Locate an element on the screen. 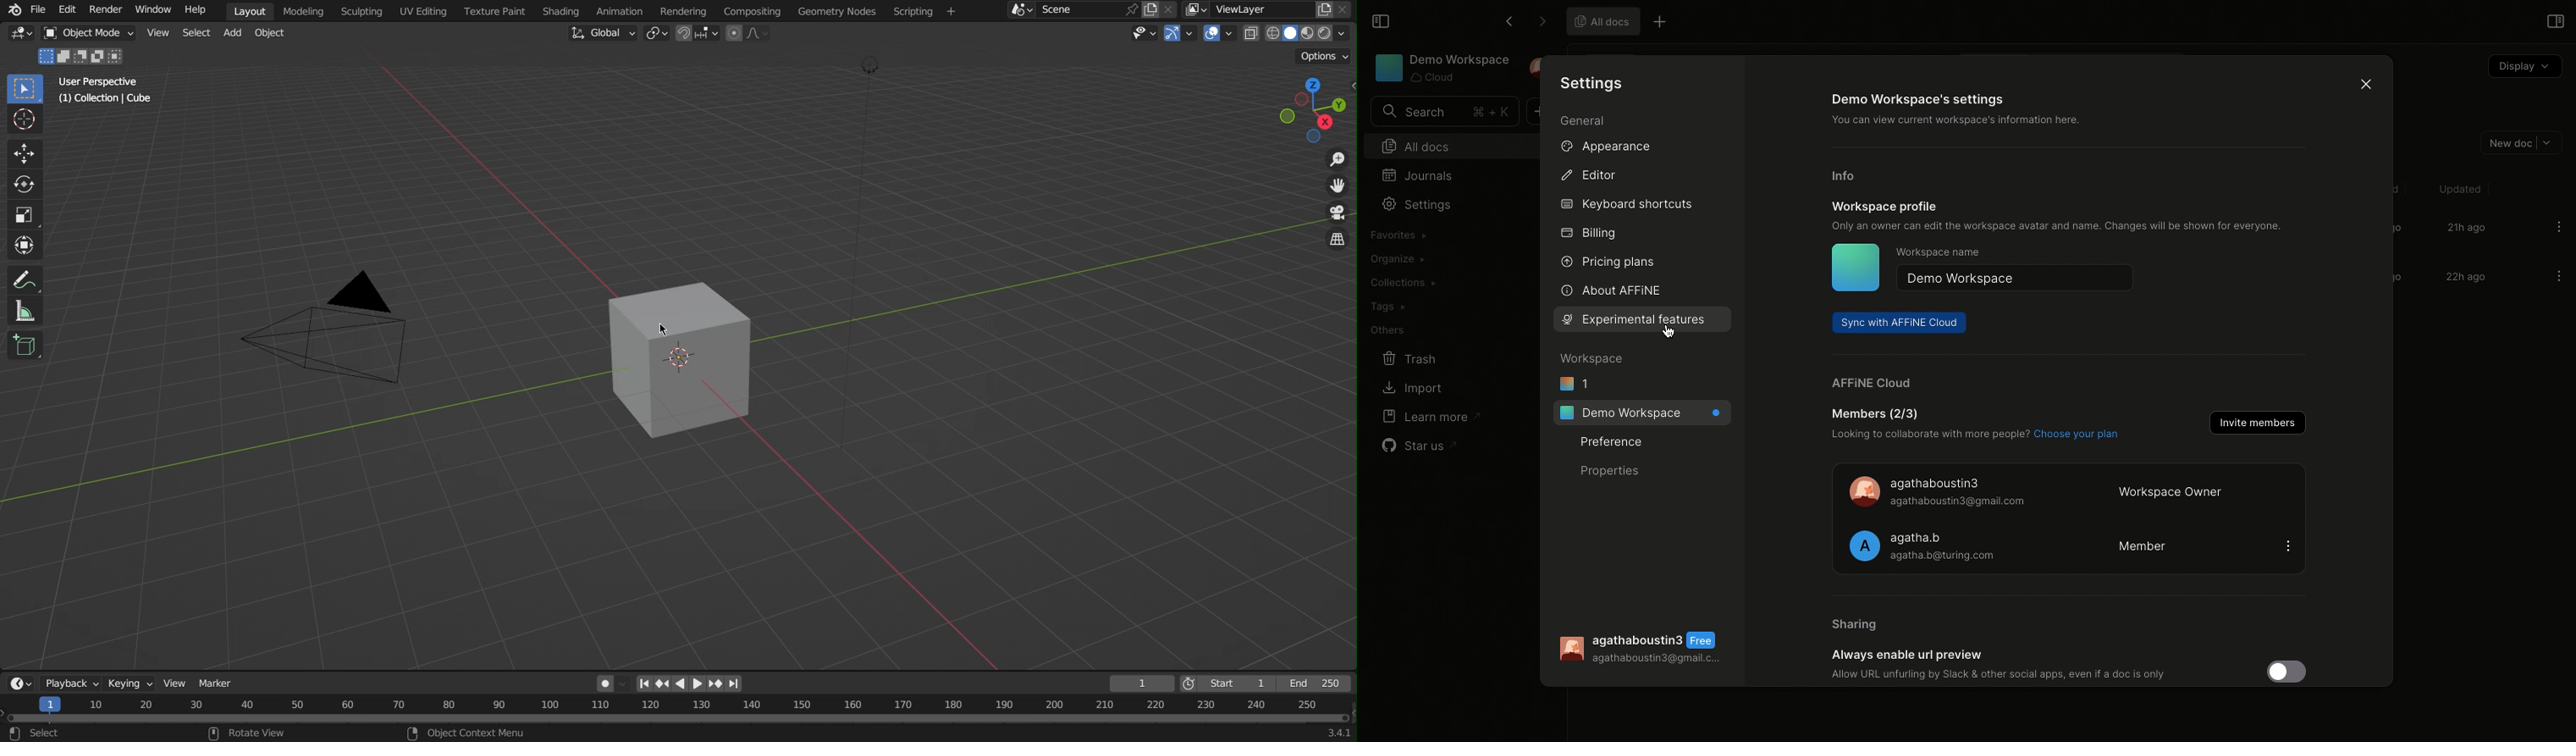  Display is located at coordinates (2524, 67).